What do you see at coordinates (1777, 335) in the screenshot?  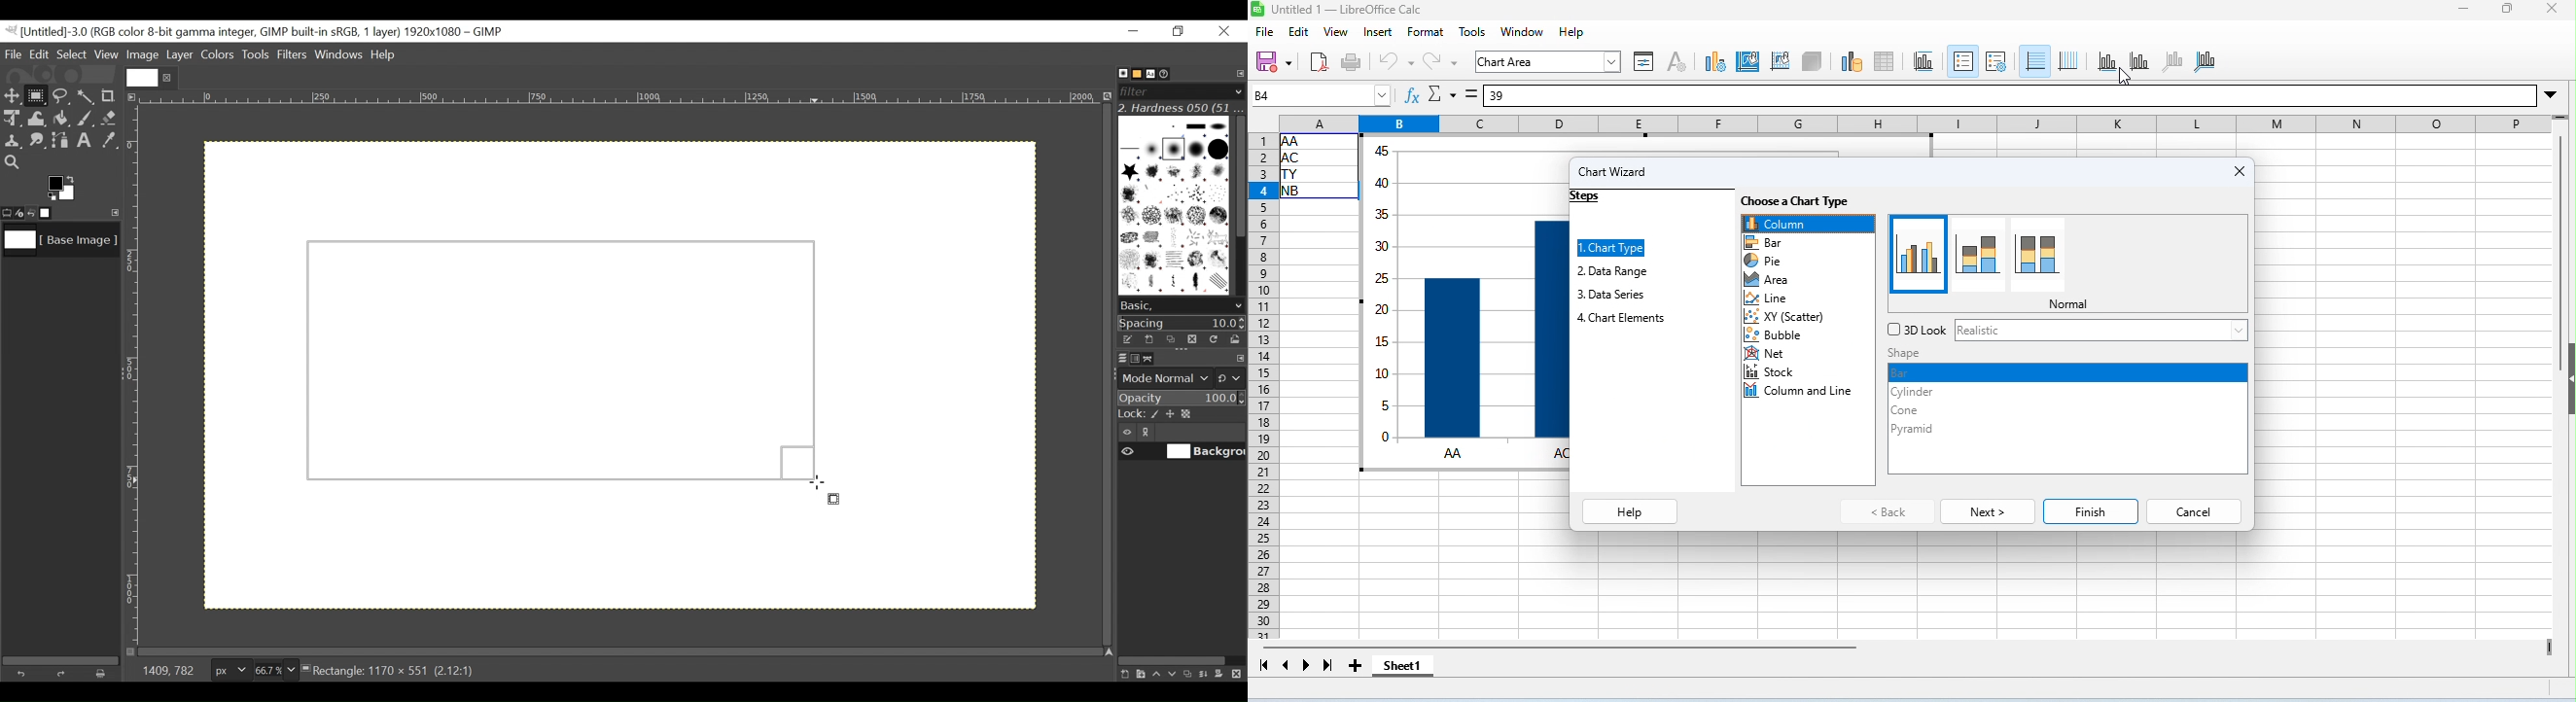 I see `bubble` at bounding box center [1777, 335].